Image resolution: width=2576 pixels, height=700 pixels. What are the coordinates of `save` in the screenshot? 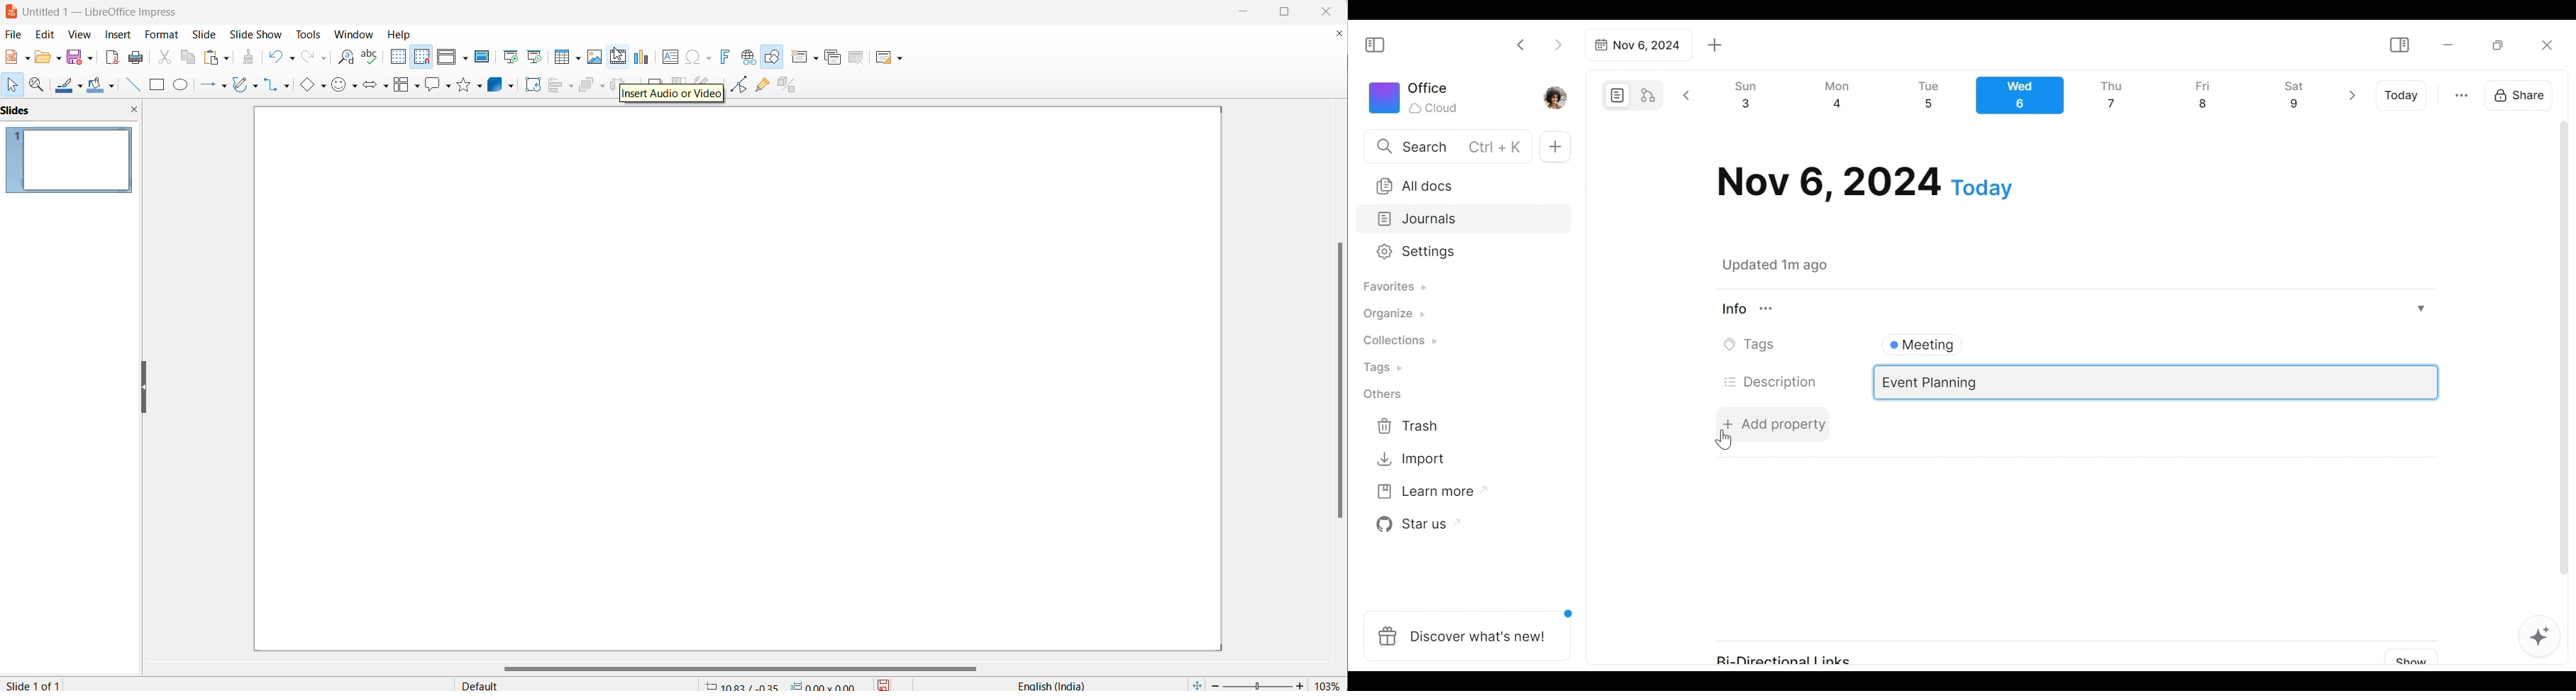 It's located at (883, 683).